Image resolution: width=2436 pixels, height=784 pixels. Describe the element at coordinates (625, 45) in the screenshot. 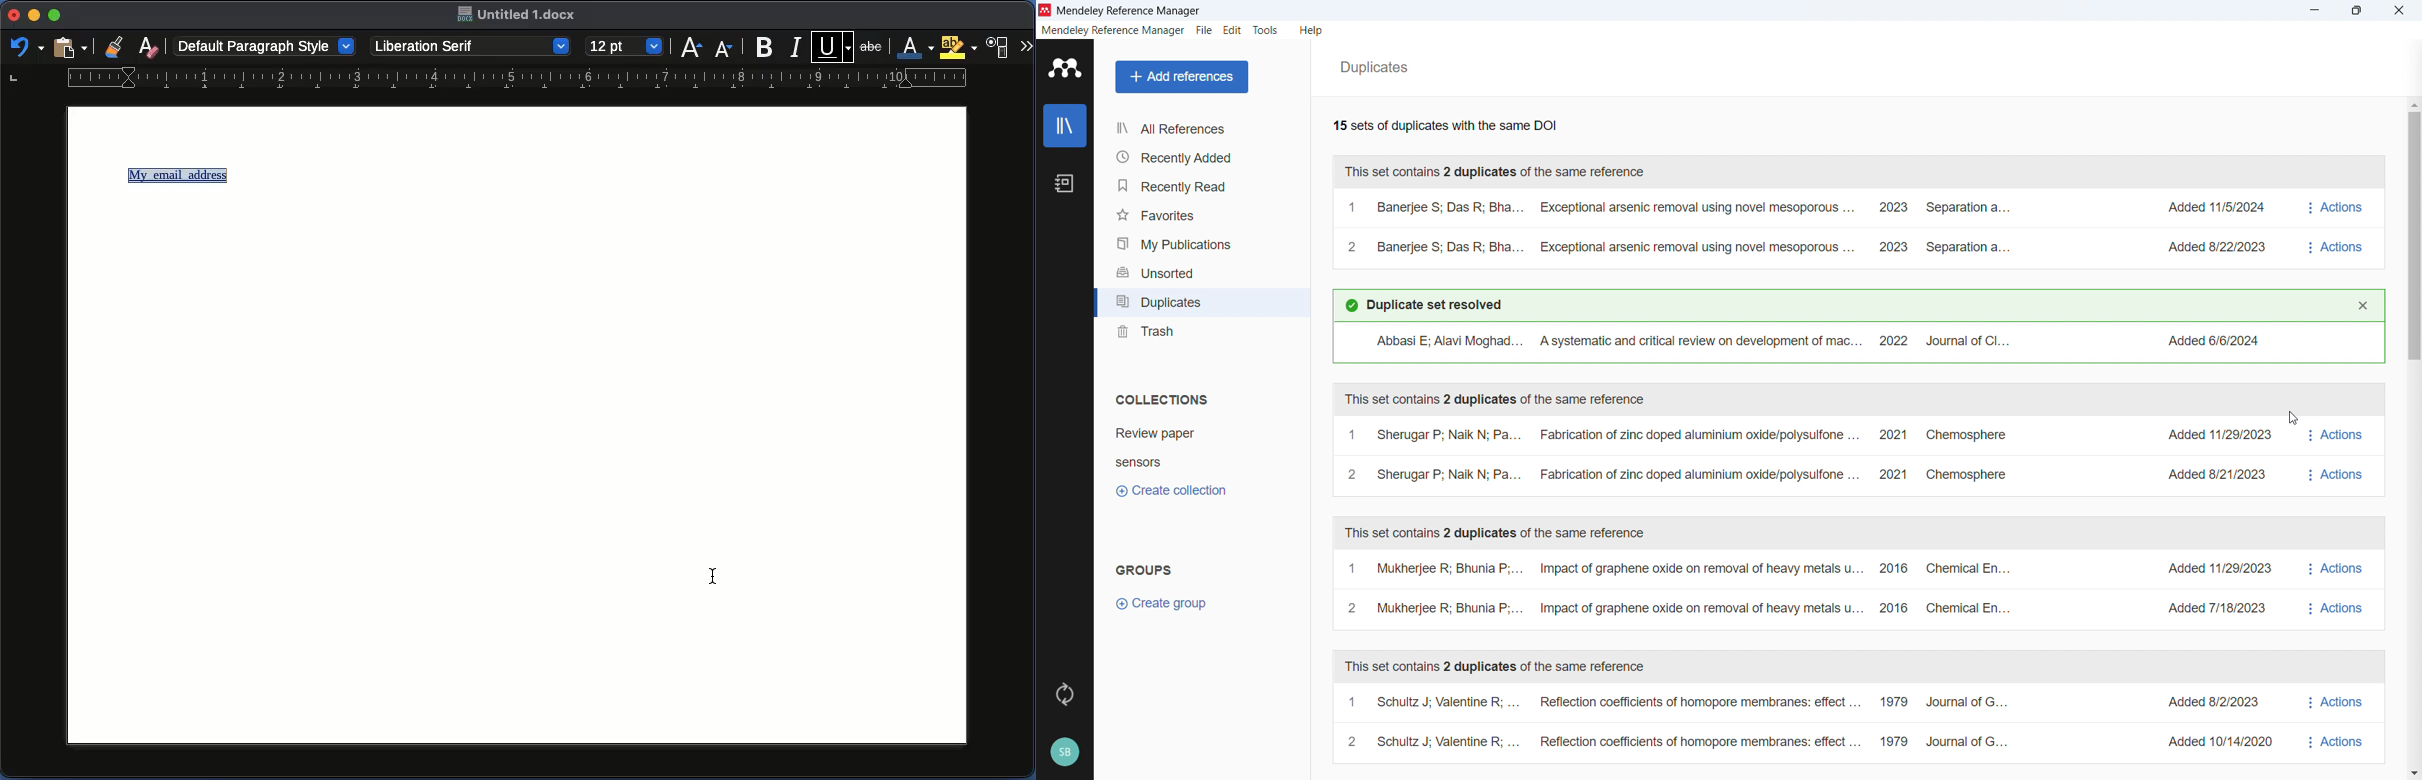

I see `12pt` at that location.